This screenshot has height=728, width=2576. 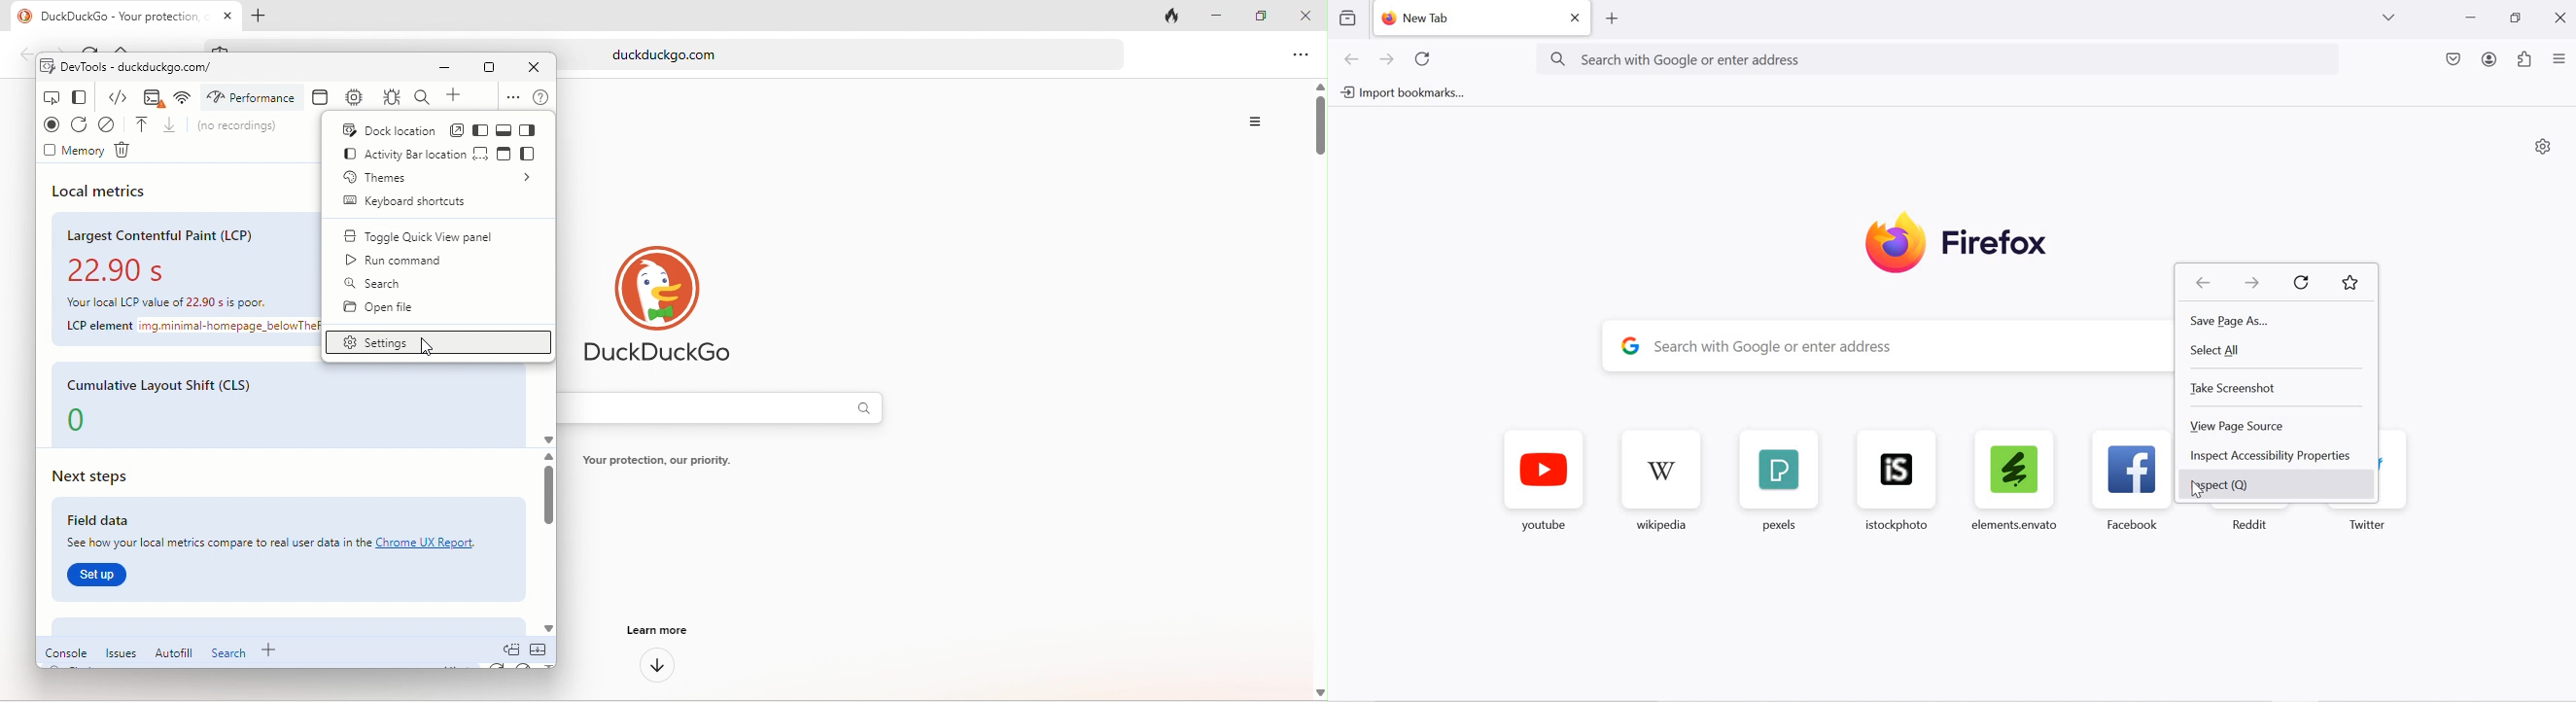 What do you see at coordinates (505, 649) in the screenshot?
I see `doc quick view` at bounding box center [505, 649].